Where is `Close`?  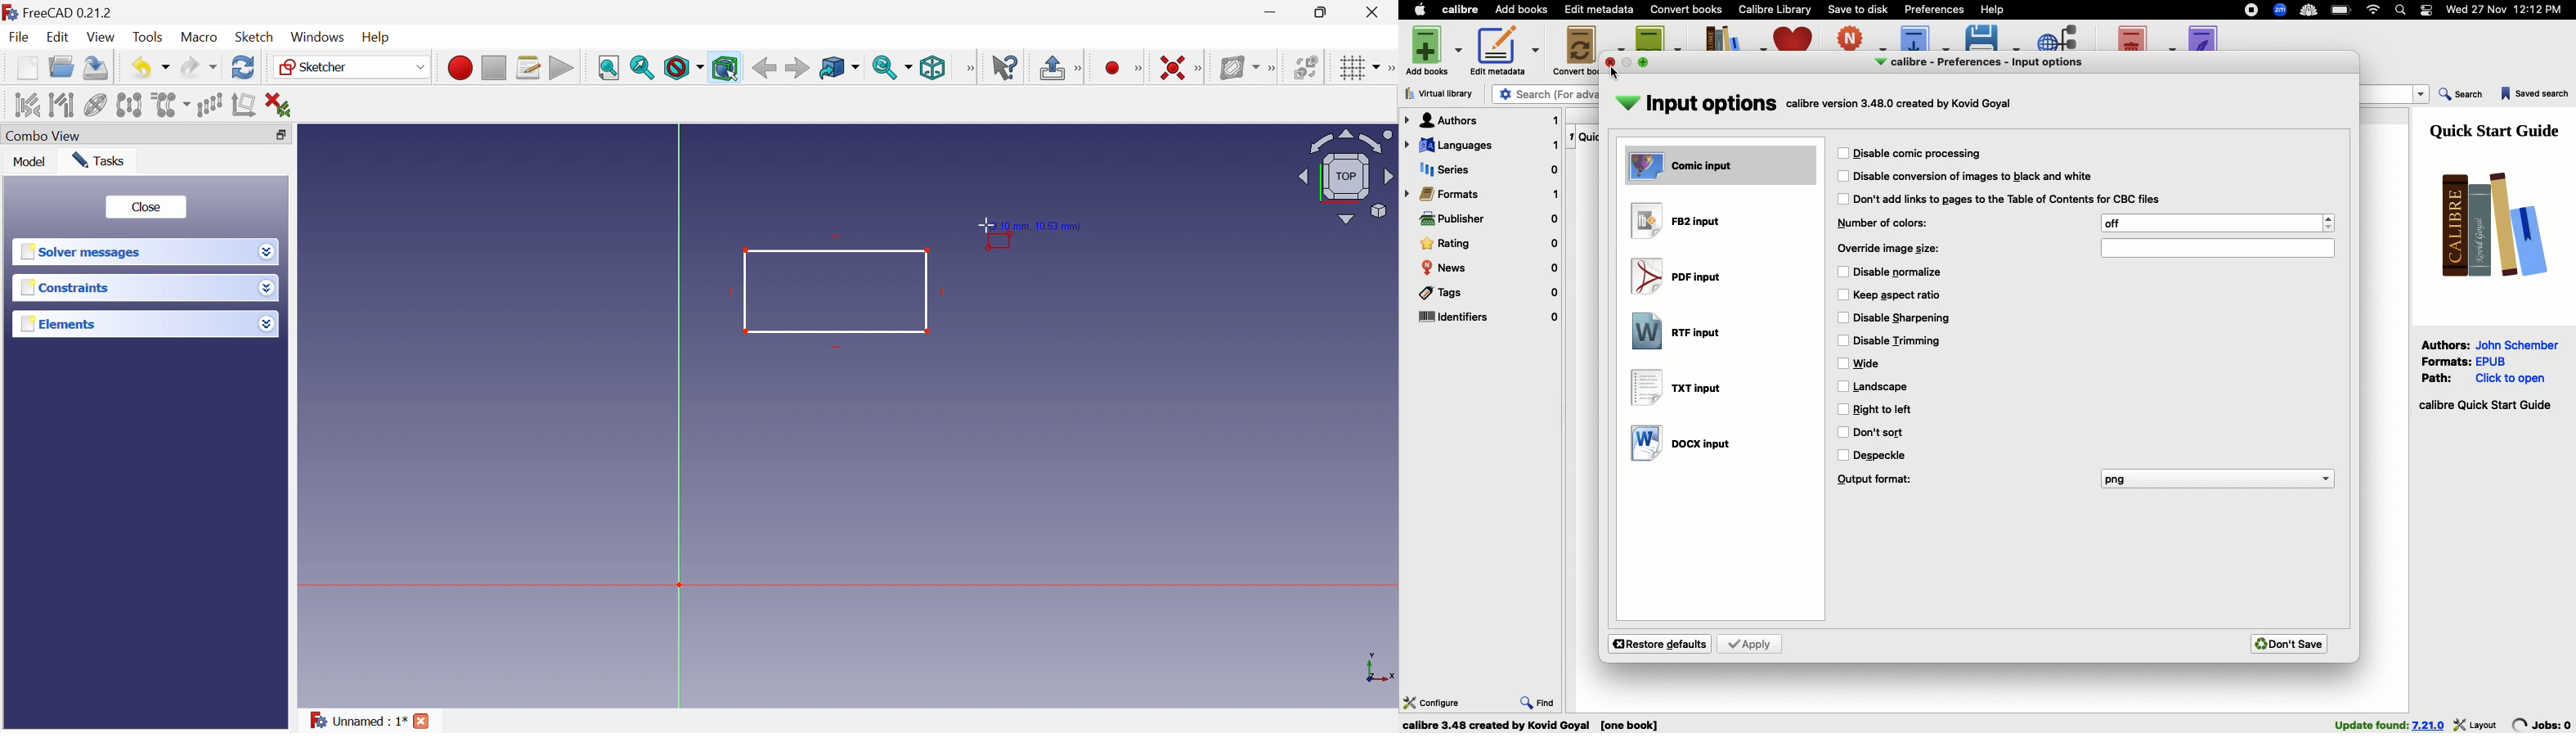
Close is located at coordinates (1373, 12).